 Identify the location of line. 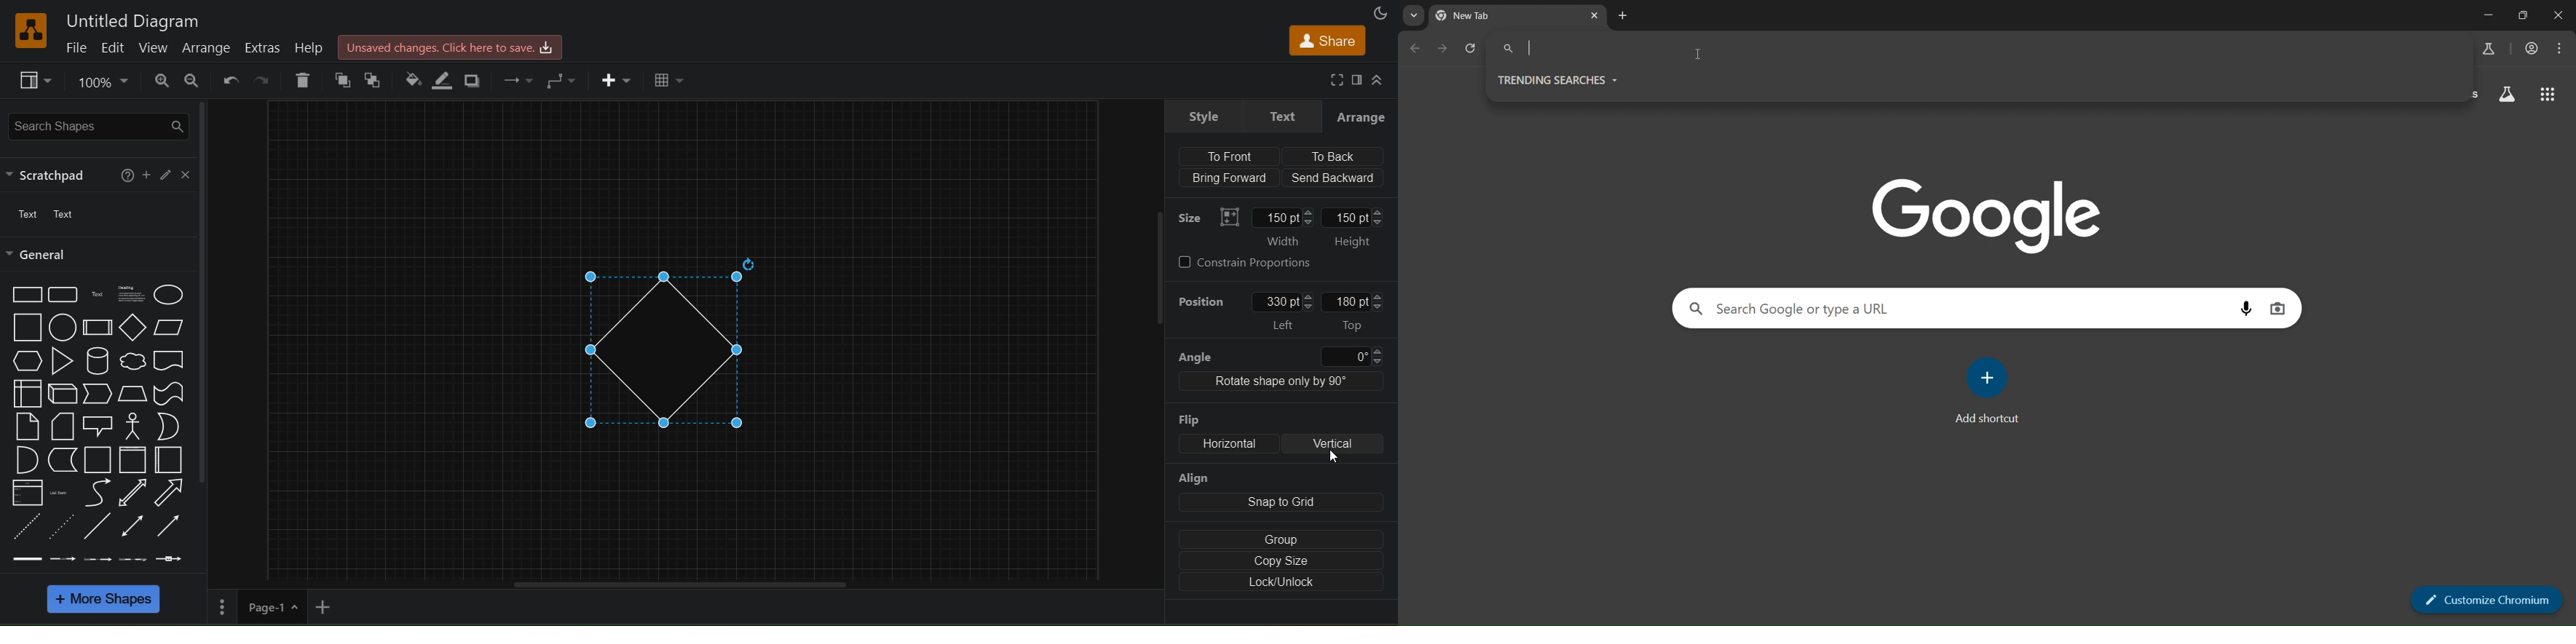
(100, 525).